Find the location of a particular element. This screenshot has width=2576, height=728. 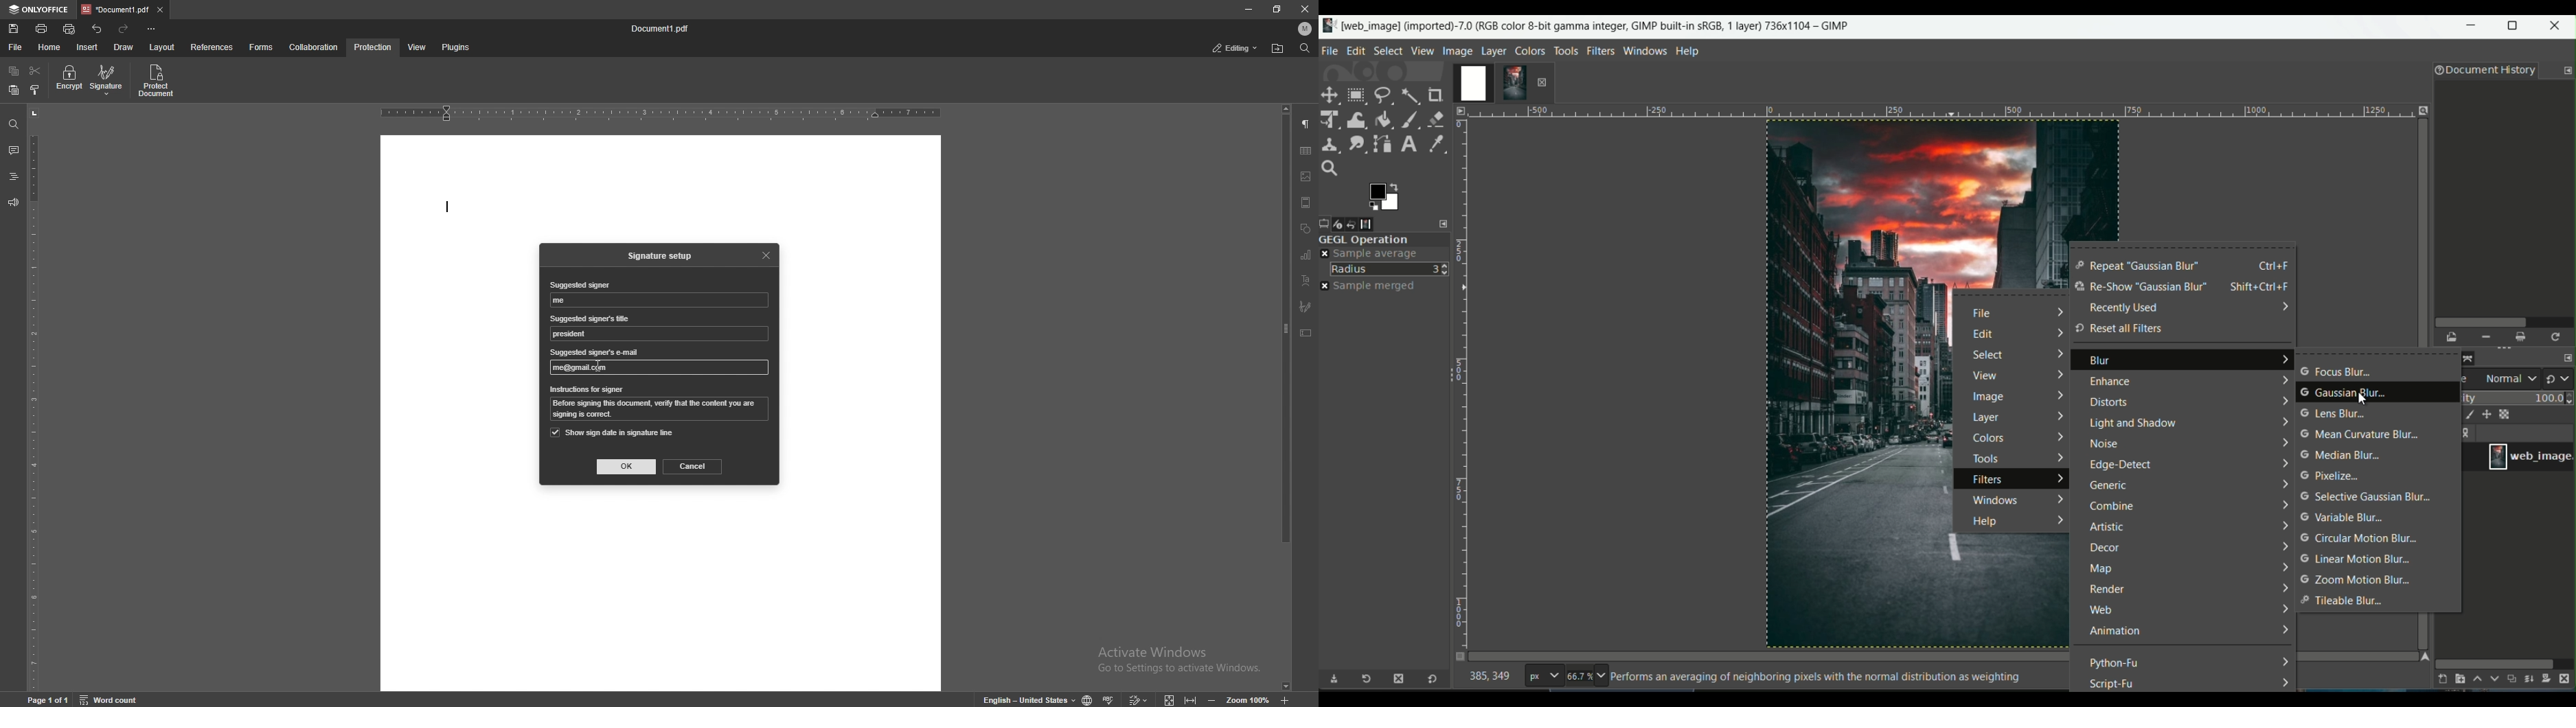

description is located at coordinates (1816, 678).